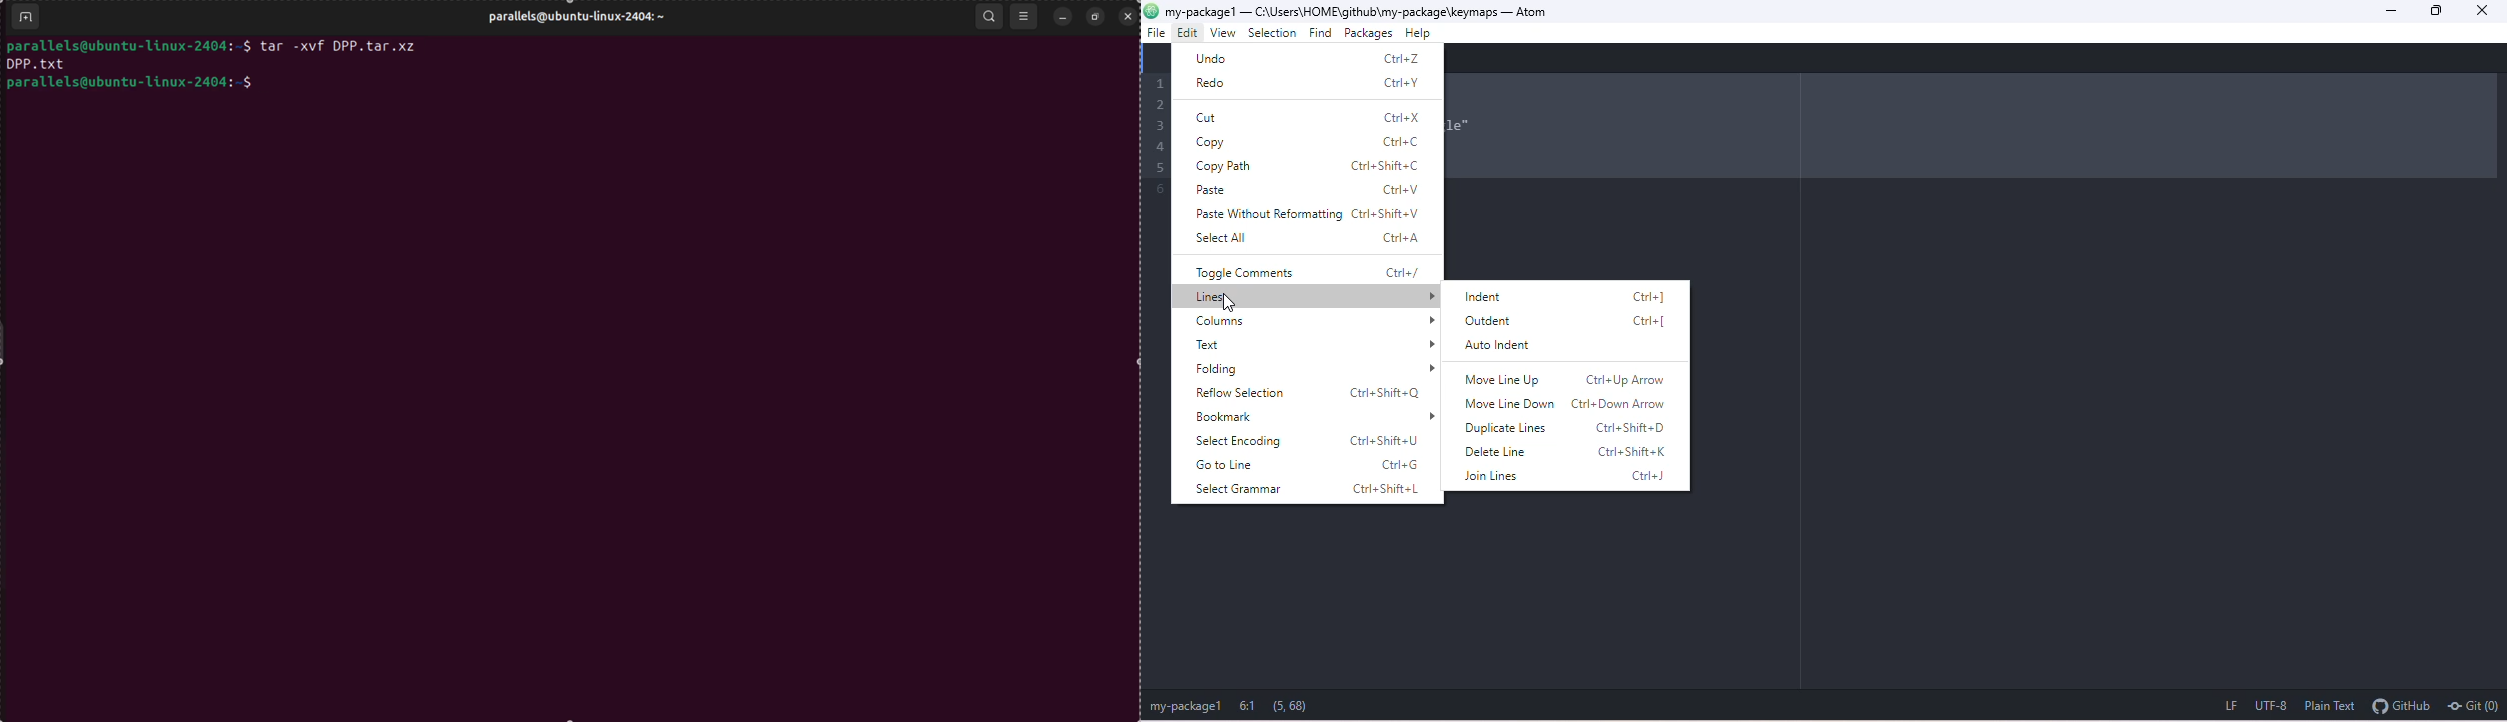  What do you see at coordinates (2402, 708) in the screenshot?
I see `git hub` at bounding box center [2402, 708].